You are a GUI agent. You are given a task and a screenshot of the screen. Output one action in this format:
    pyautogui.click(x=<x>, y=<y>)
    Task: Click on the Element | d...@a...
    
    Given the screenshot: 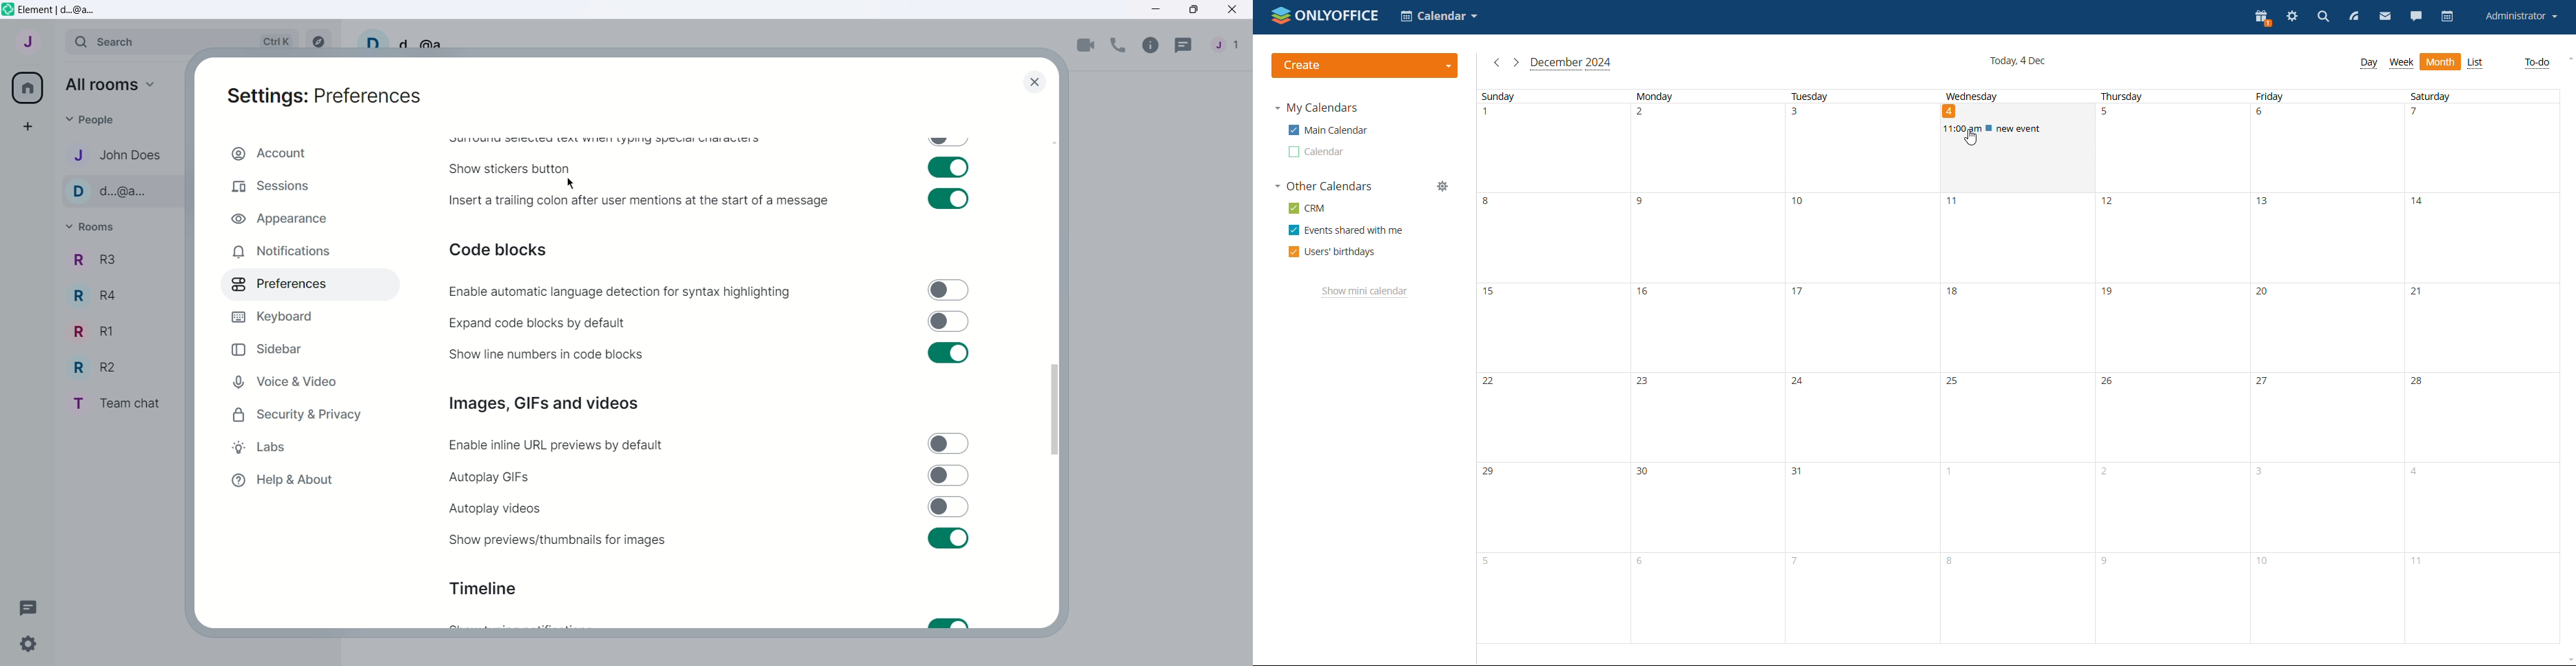 What is the action you would take?
    pyautogui.click(x=59, y=10)
    